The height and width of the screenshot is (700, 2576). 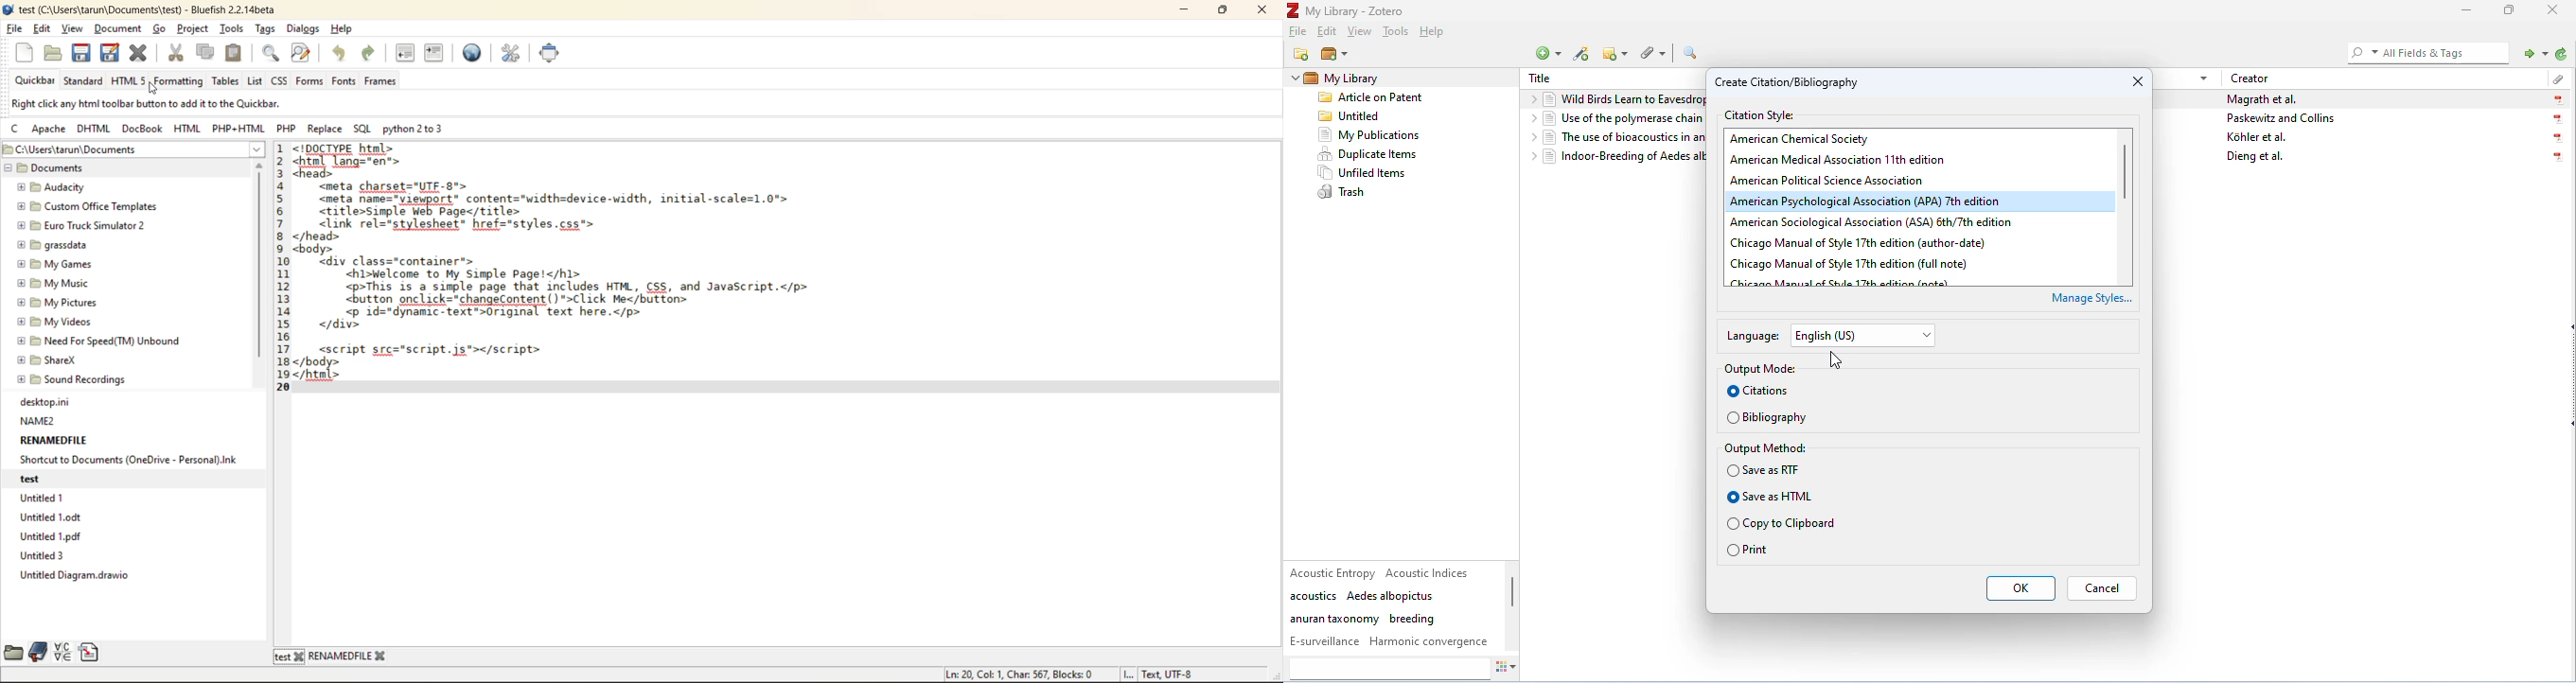 I want to click on save as RTF, so click(x=1766, y=470).